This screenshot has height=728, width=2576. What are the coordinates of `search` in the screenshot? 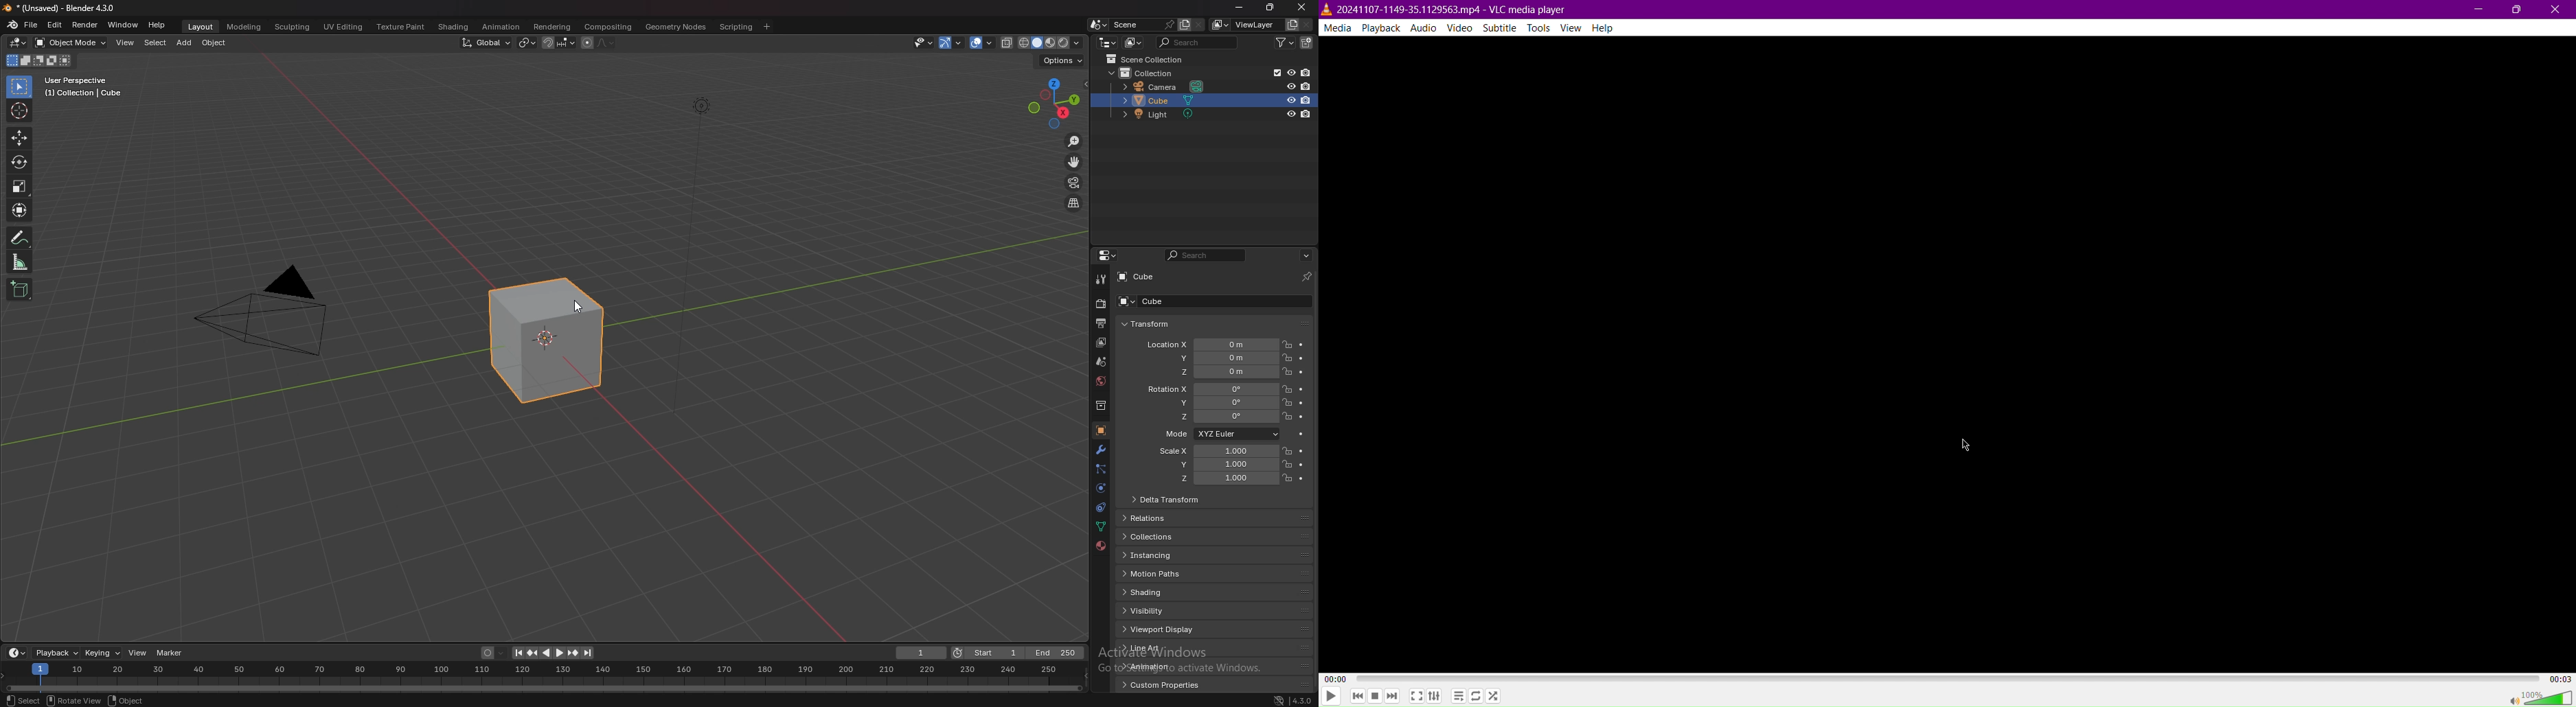 It's located at (1207, 255).